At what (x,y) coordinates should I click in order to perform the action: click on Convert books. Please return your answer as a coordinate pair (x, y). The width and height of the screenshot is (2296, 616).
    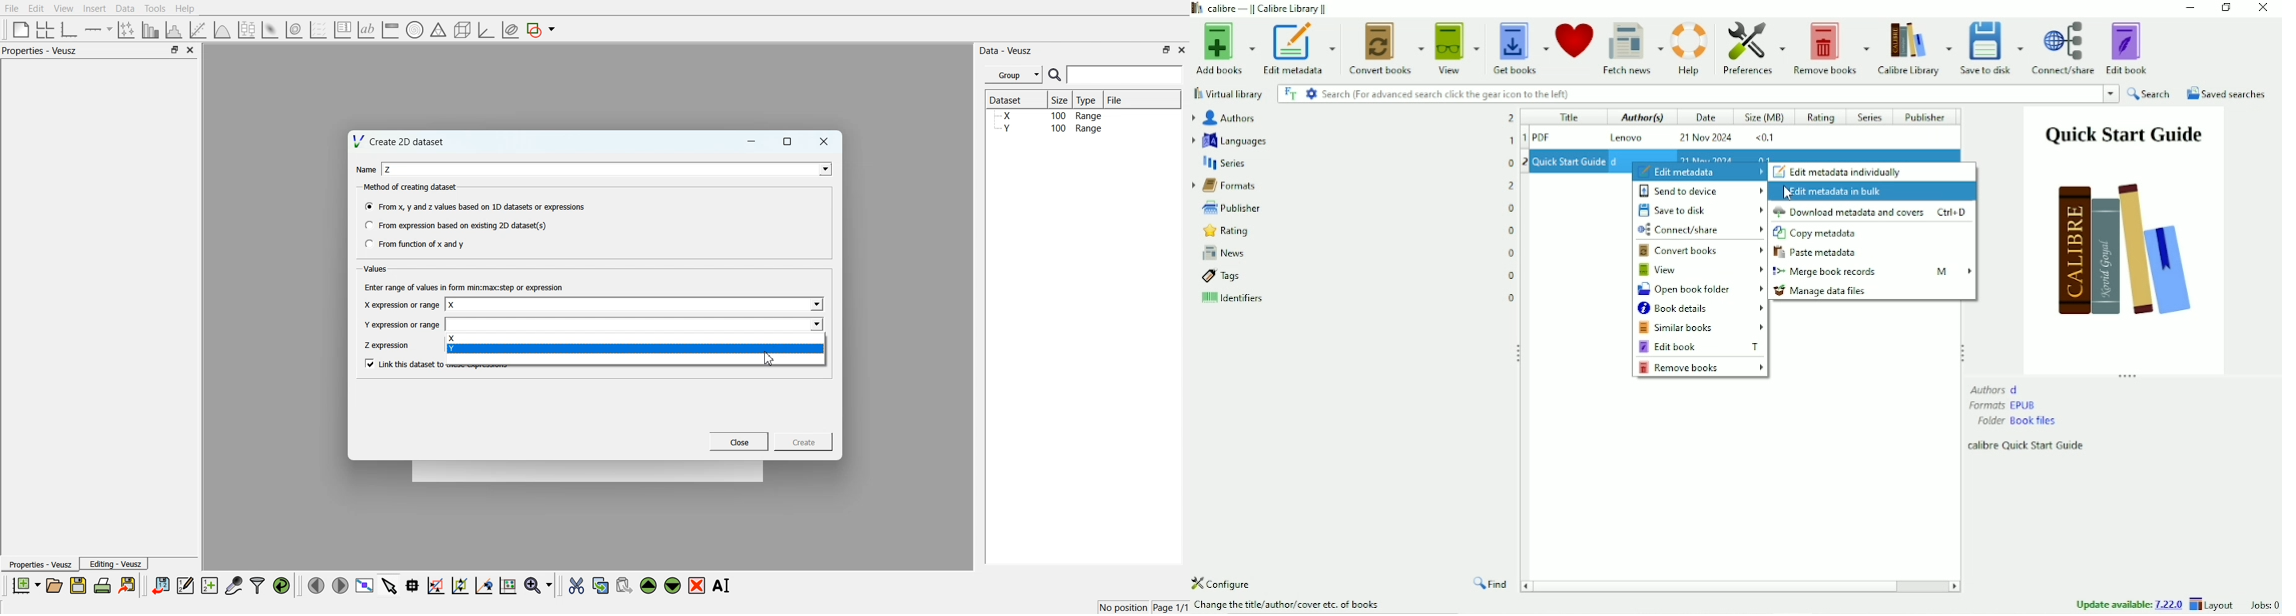
    Looking at the image, I should click on (1702, 251).